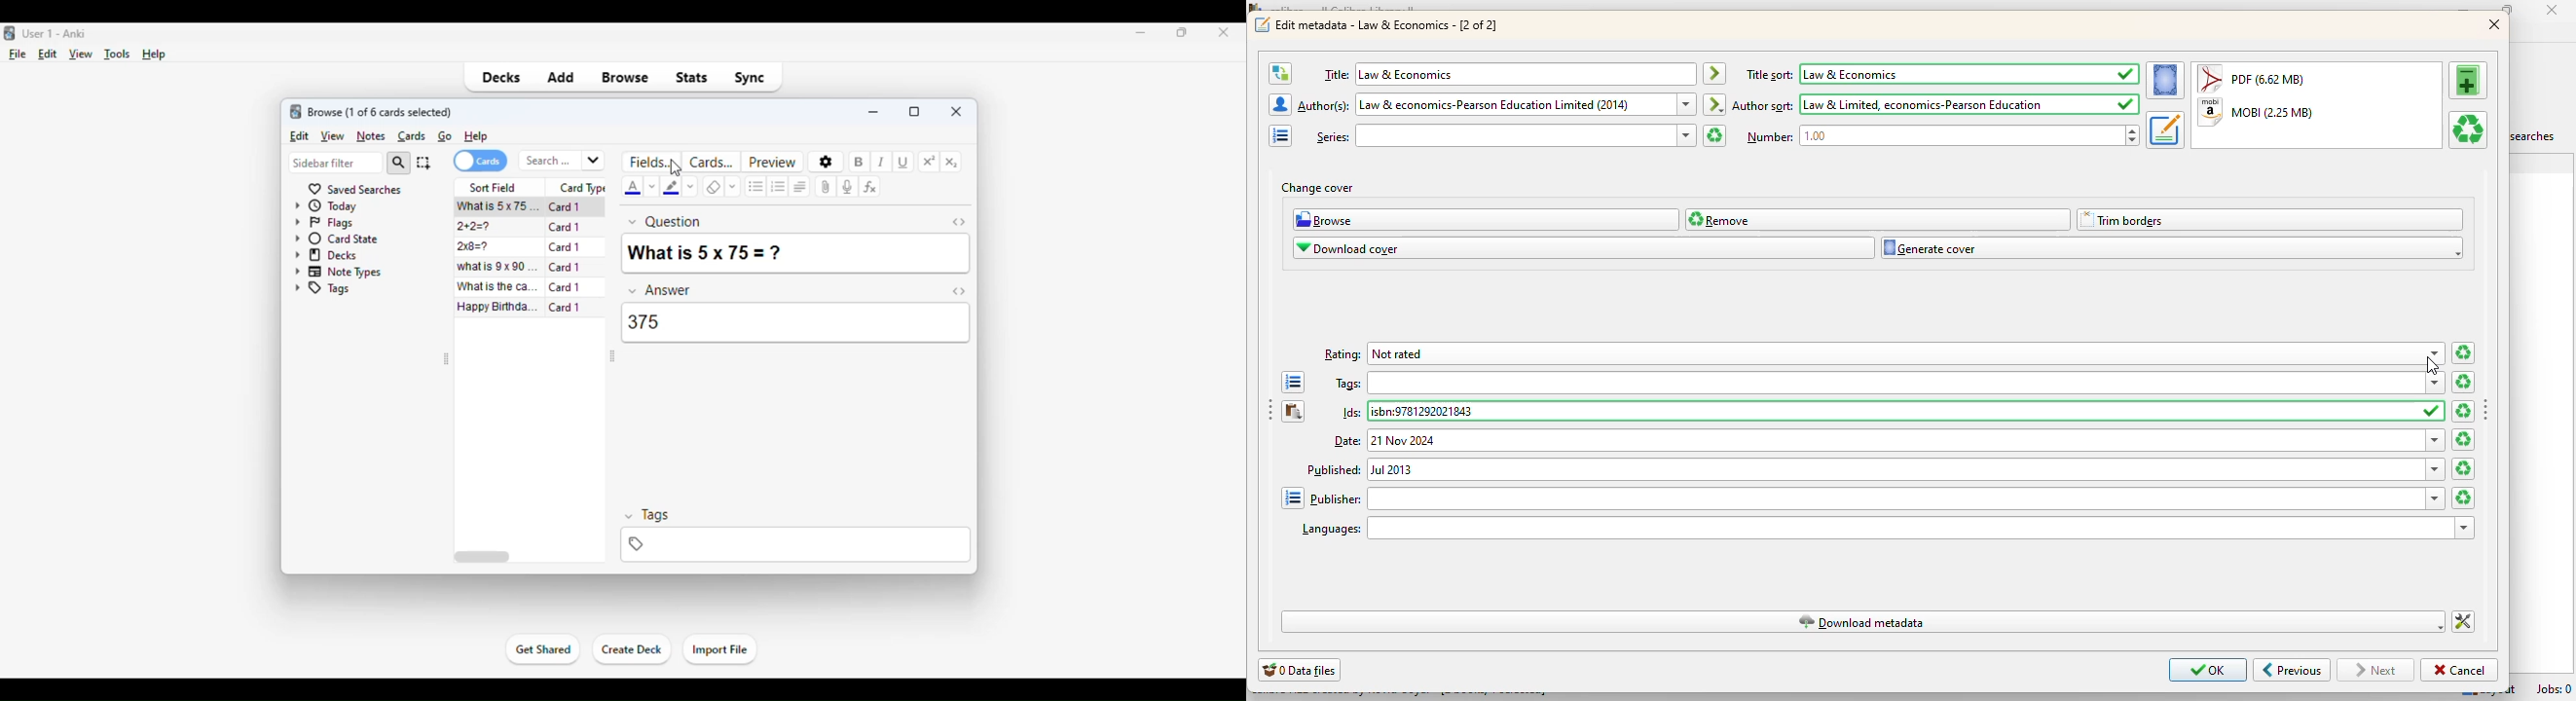  I want to click on what is 5x75=?, so click(707, 251).